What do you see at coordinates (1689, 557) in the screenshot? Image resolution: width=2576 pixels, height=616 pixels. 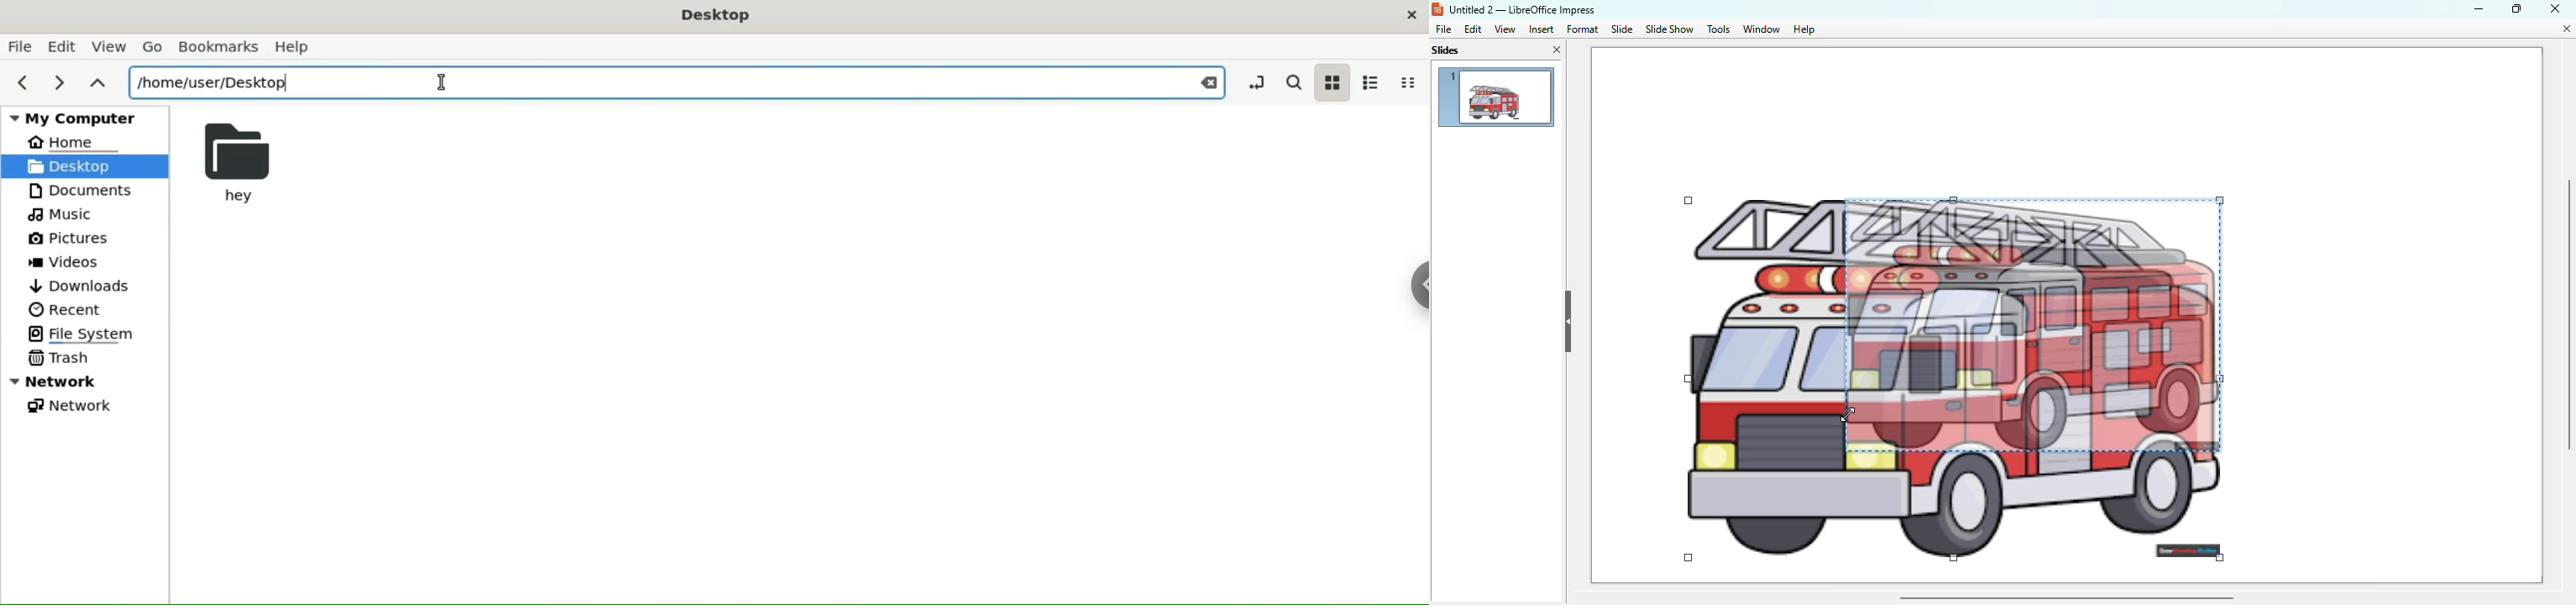 I see `corner handles` at bounding box center [1689, 557].